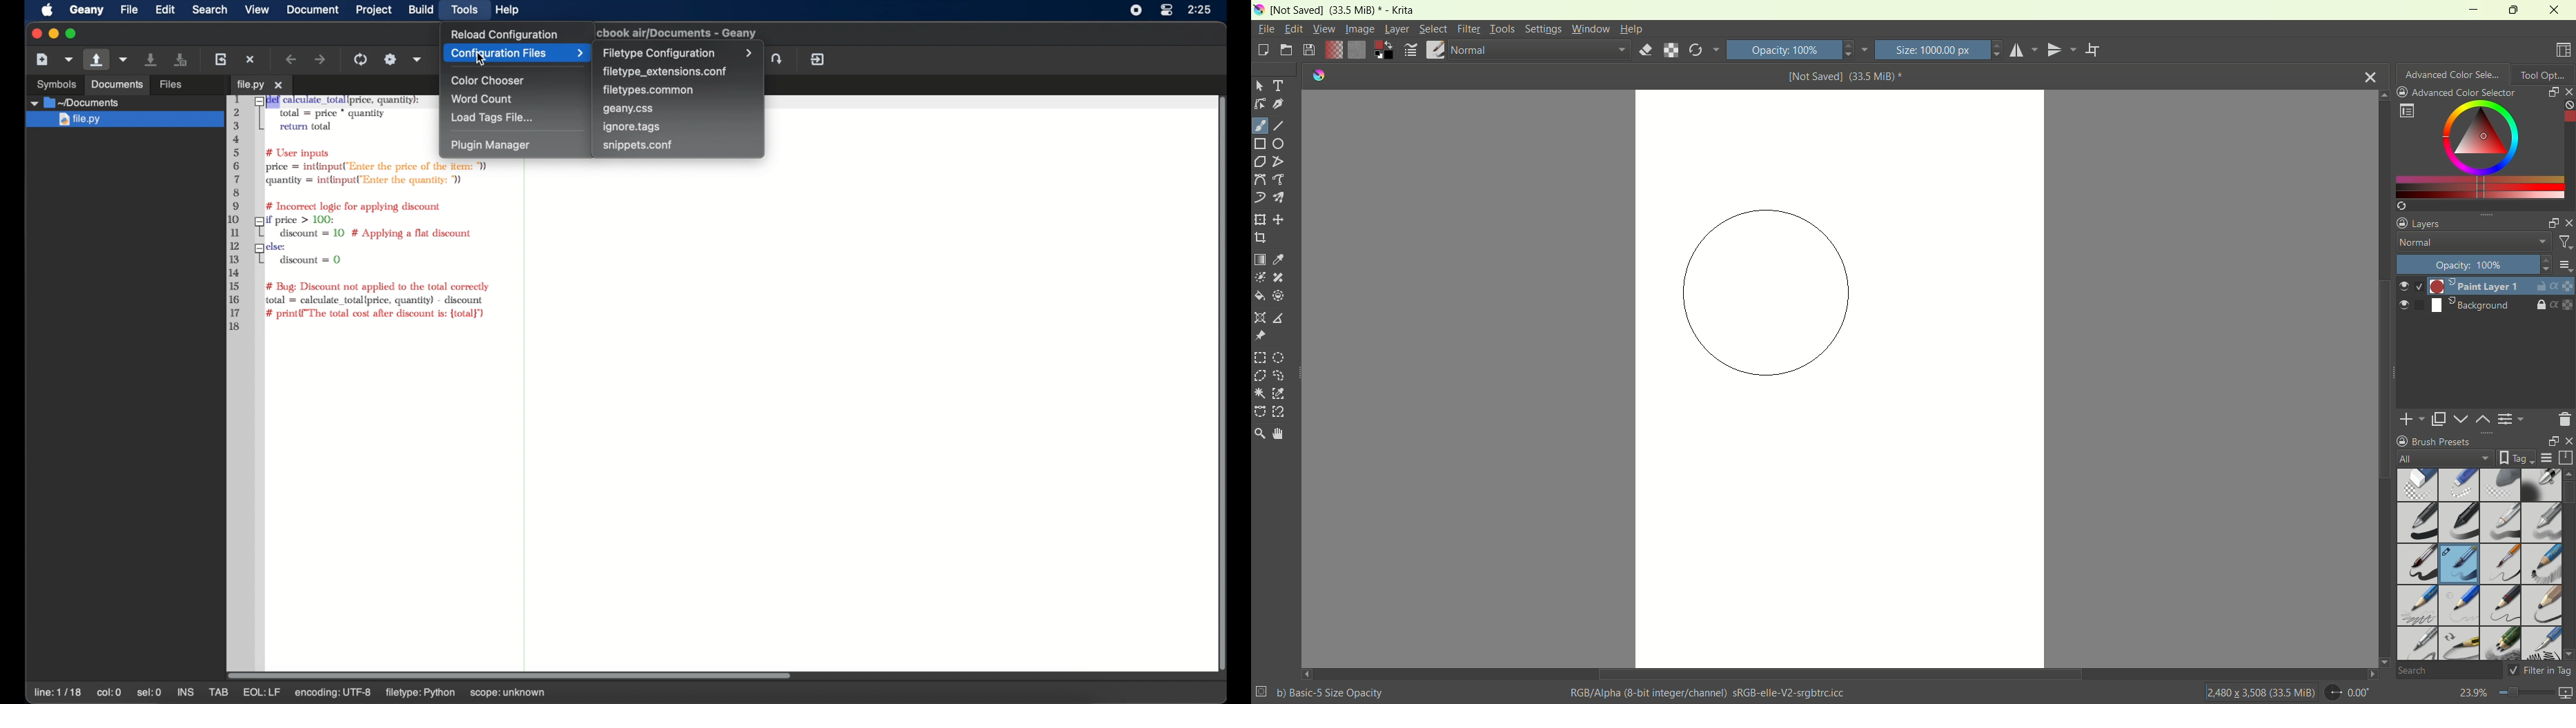 The width and height of the screenshot is (2576, 728). What do you see at coordinates (2542, 520) in the screenshot?
I see `basic 4` at bounding box center [2542, 520].